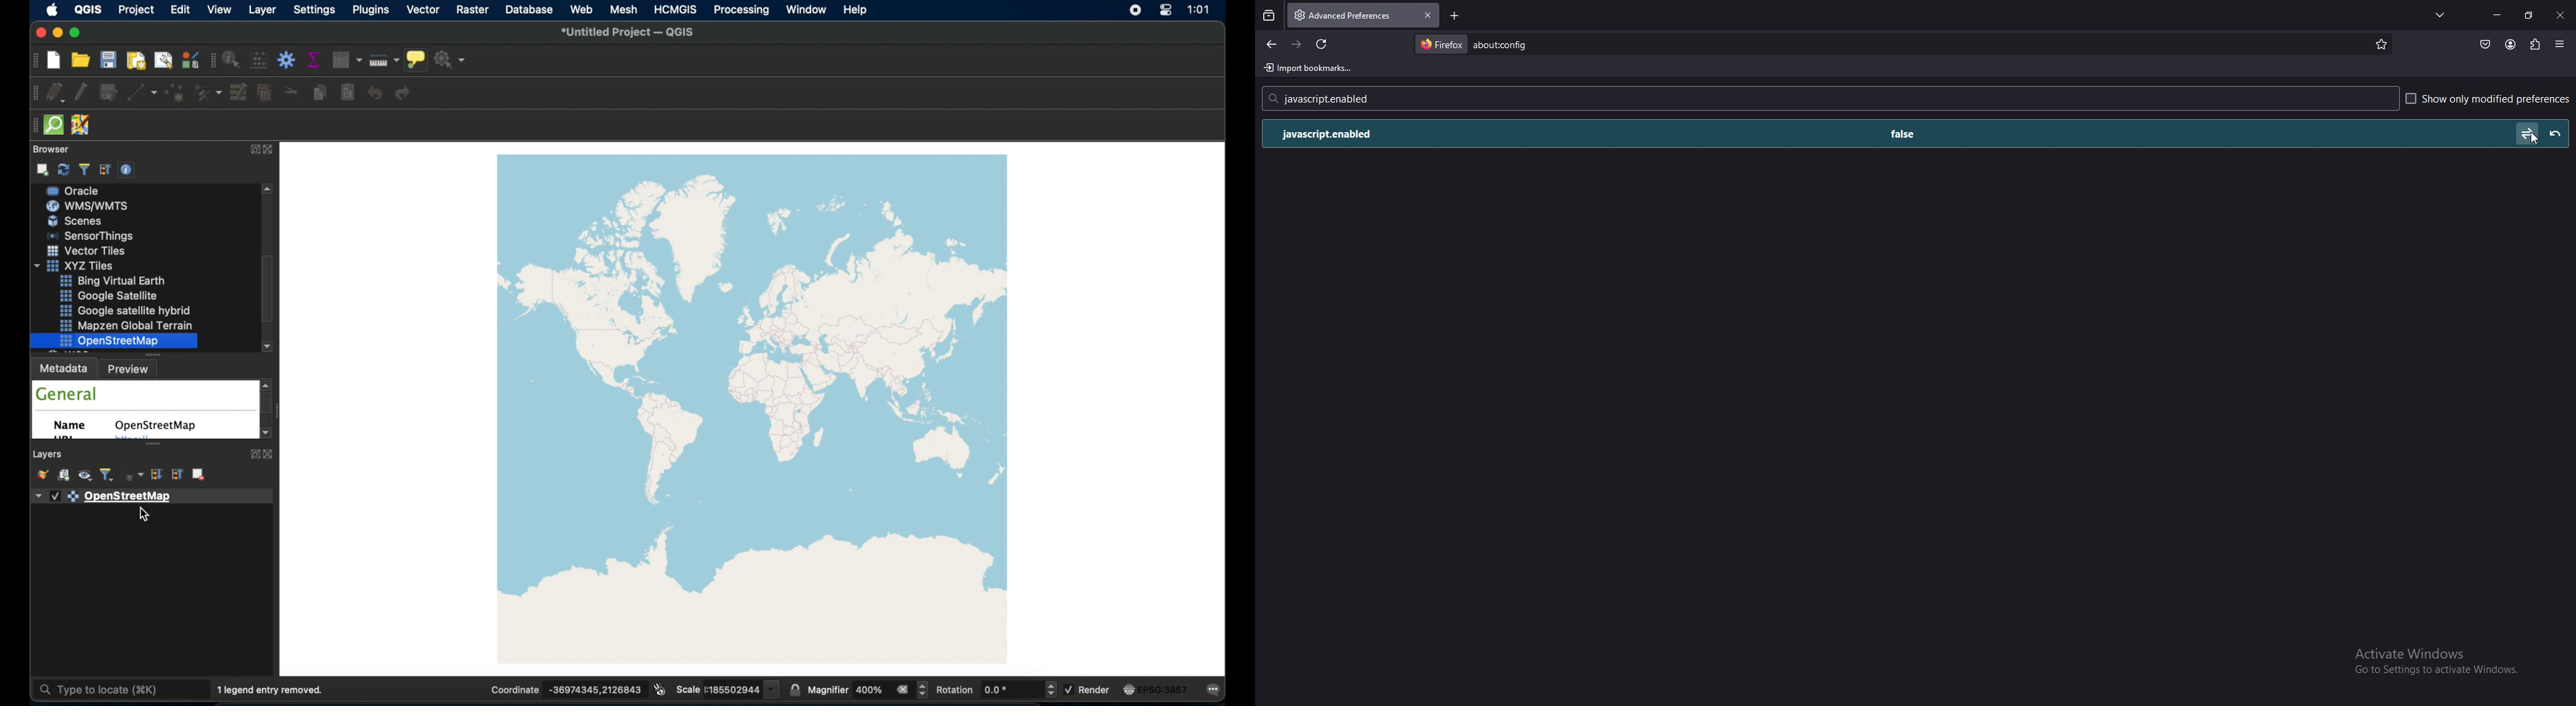 This screenshot has width=2576, height=728. Describe the element at coordinates (49, 150) in the screenshot. I see `browser` at that location.